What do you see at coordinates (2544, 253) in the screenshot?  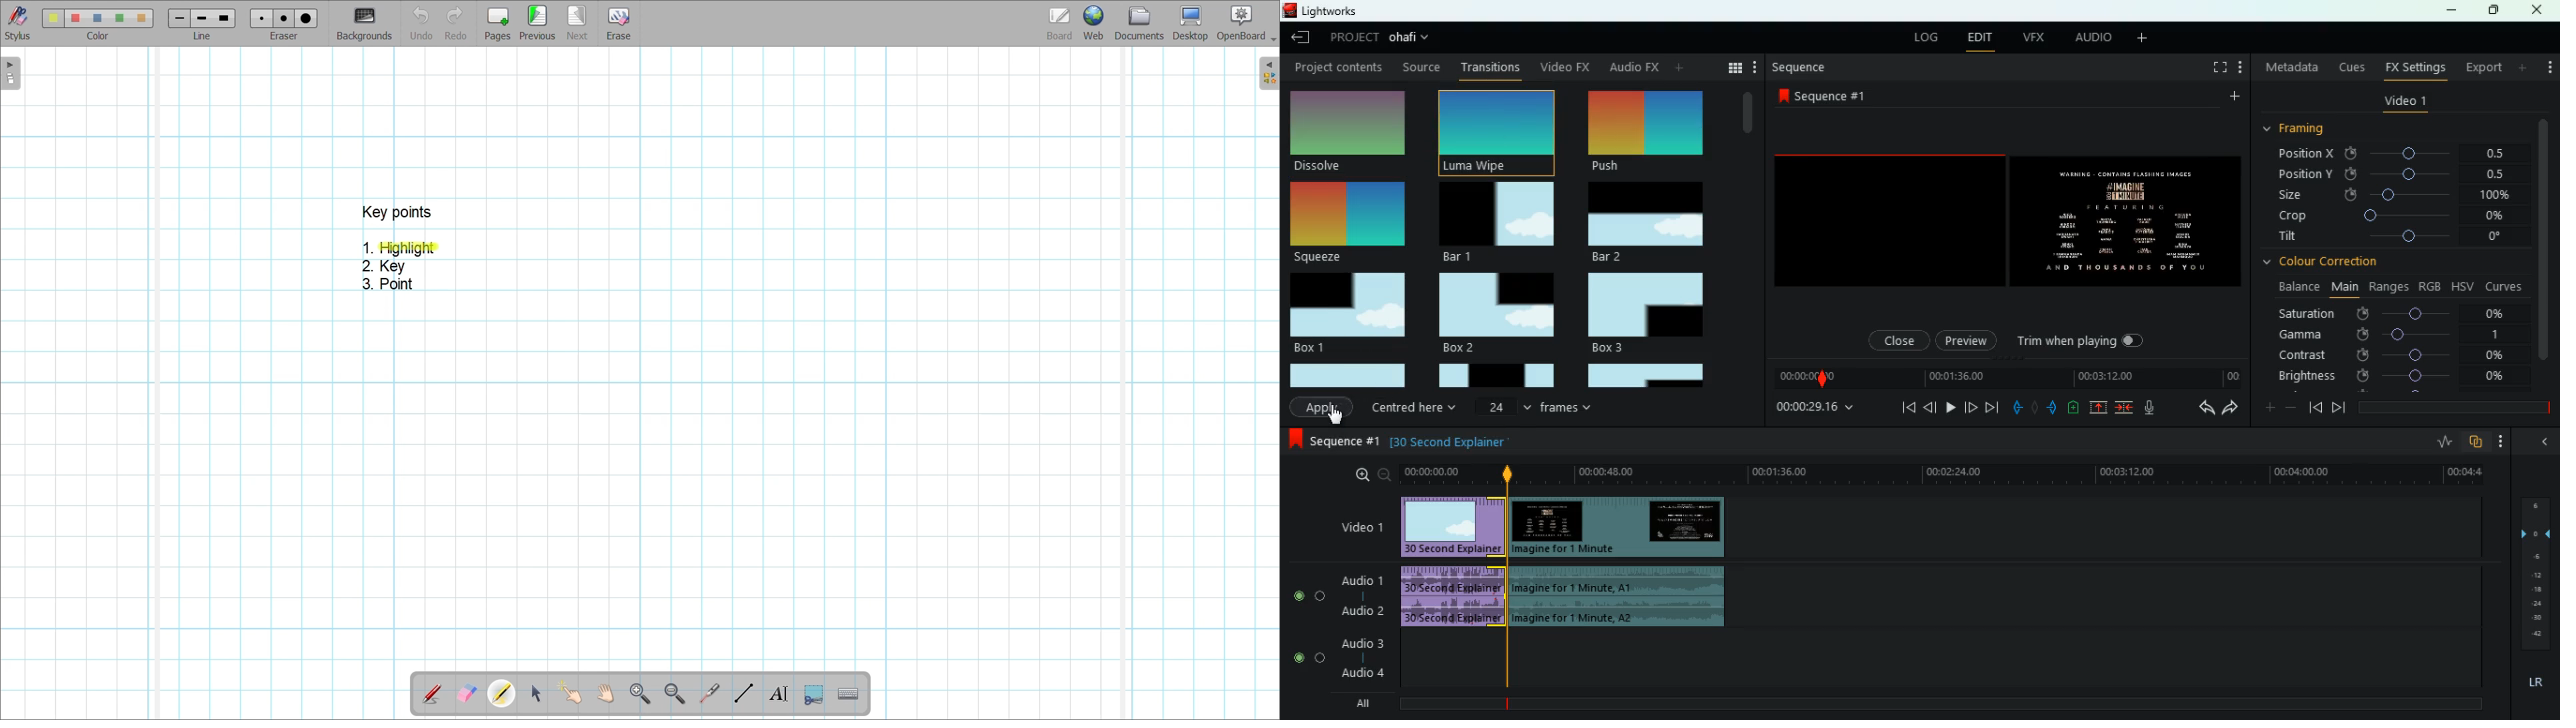 I see `vertical scroll bar` at bounding box center [2544, 253].